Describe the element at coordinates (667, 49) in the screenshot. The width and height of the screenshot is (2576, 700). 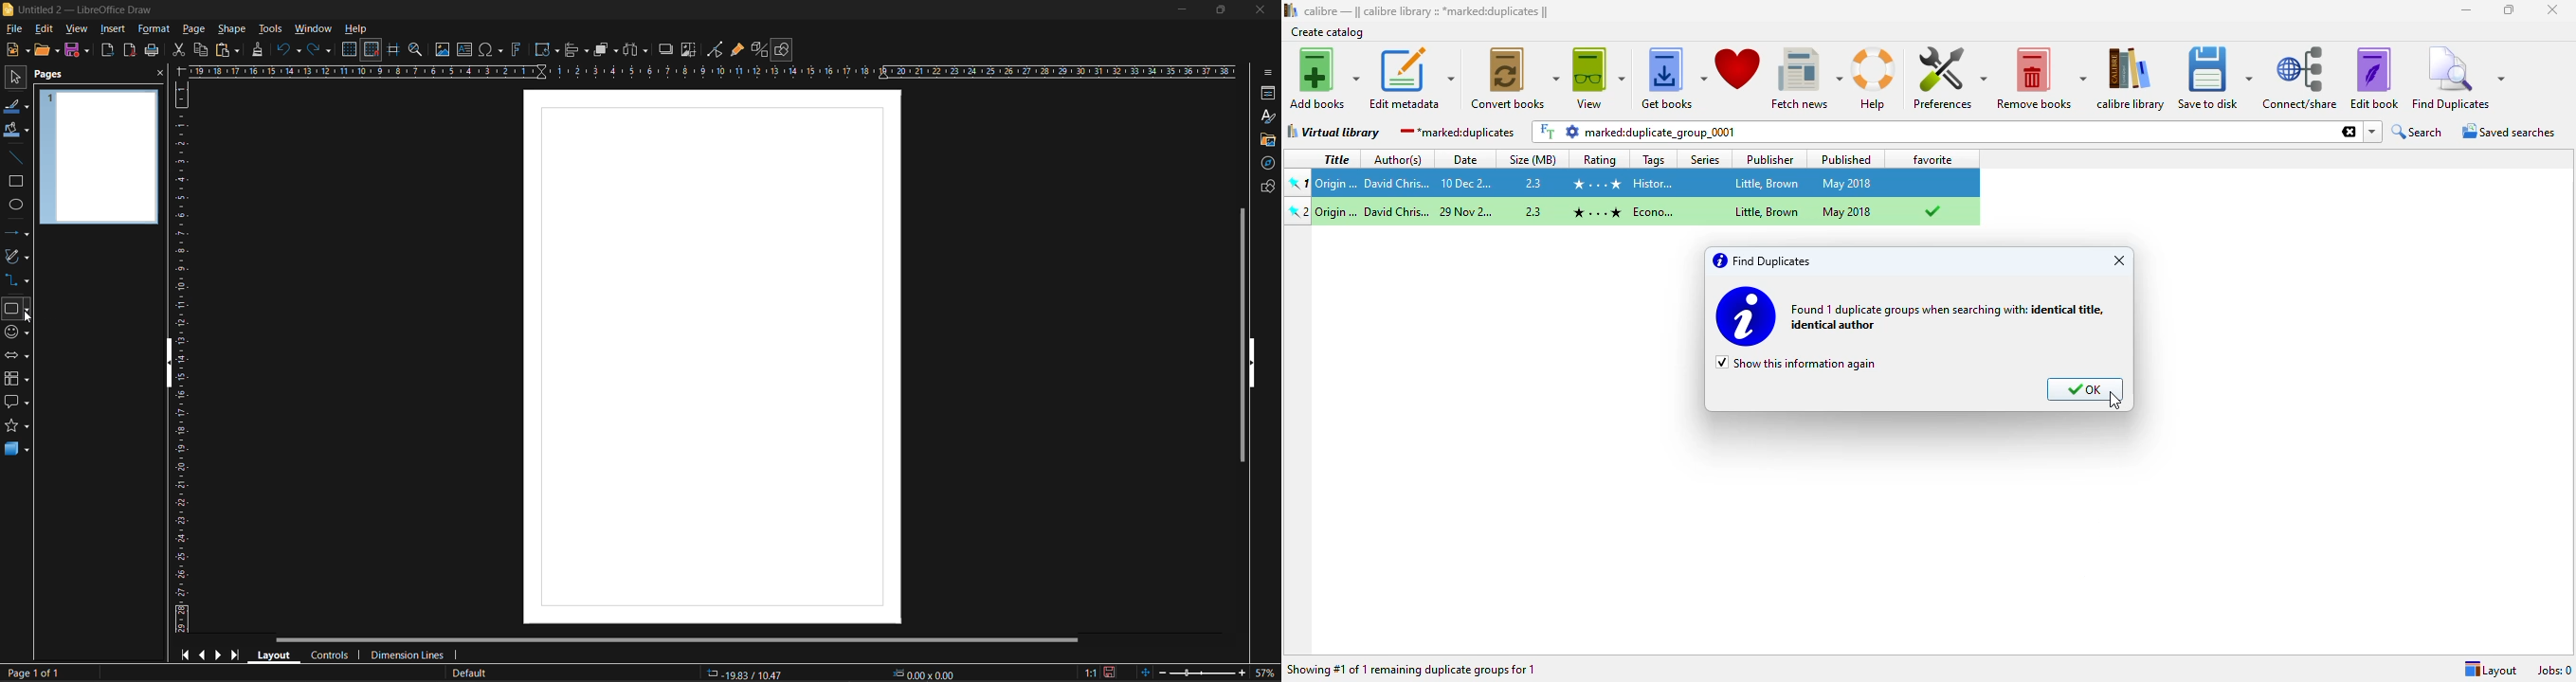
I see `shadow` at that location.